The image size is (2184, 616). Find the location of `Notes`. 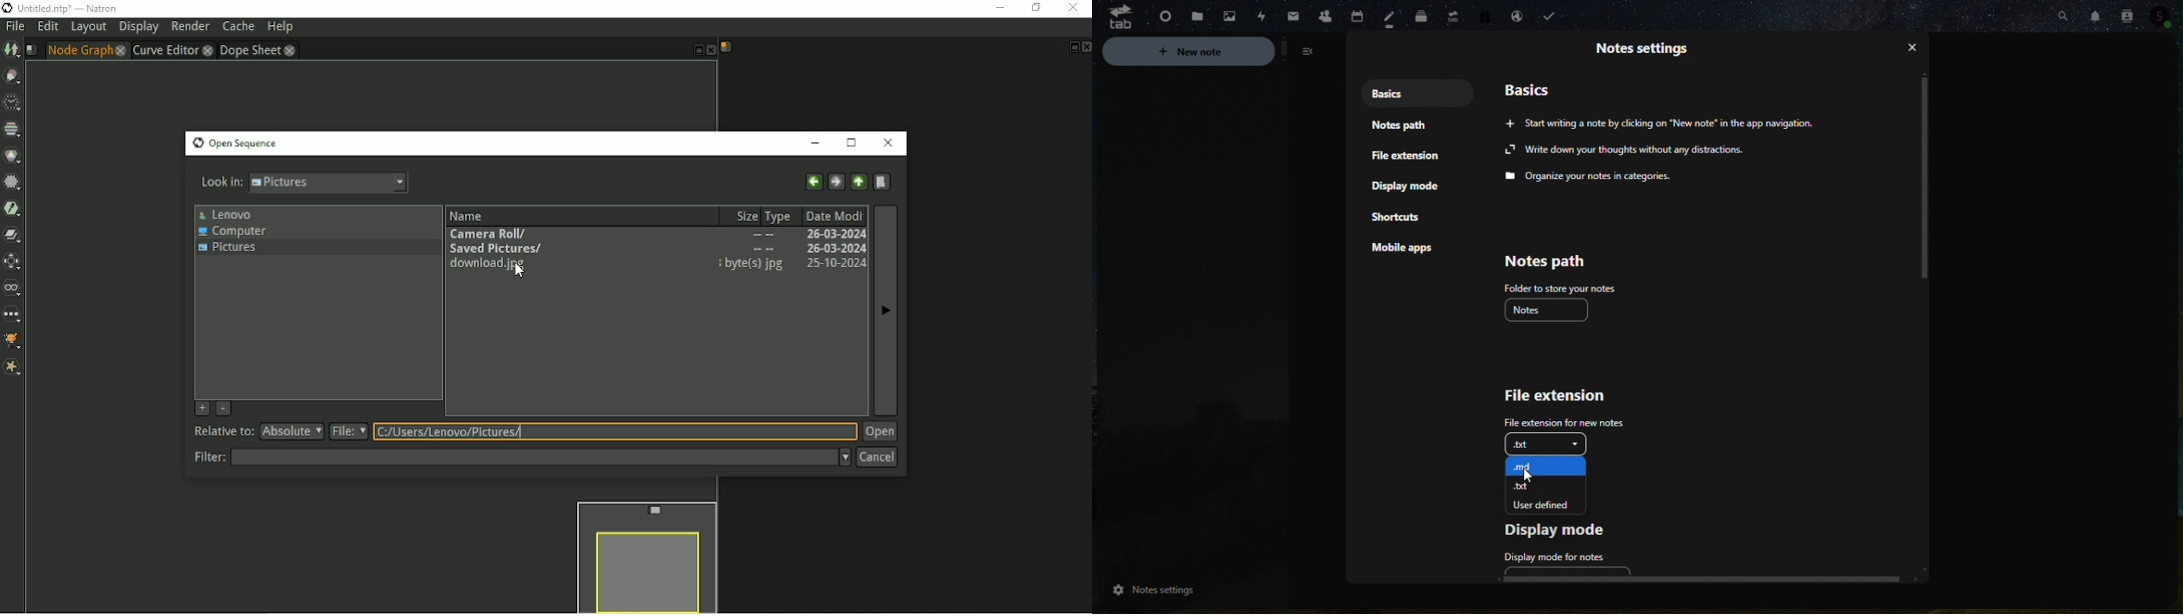

Notes is located at coordinates (1395, 19).